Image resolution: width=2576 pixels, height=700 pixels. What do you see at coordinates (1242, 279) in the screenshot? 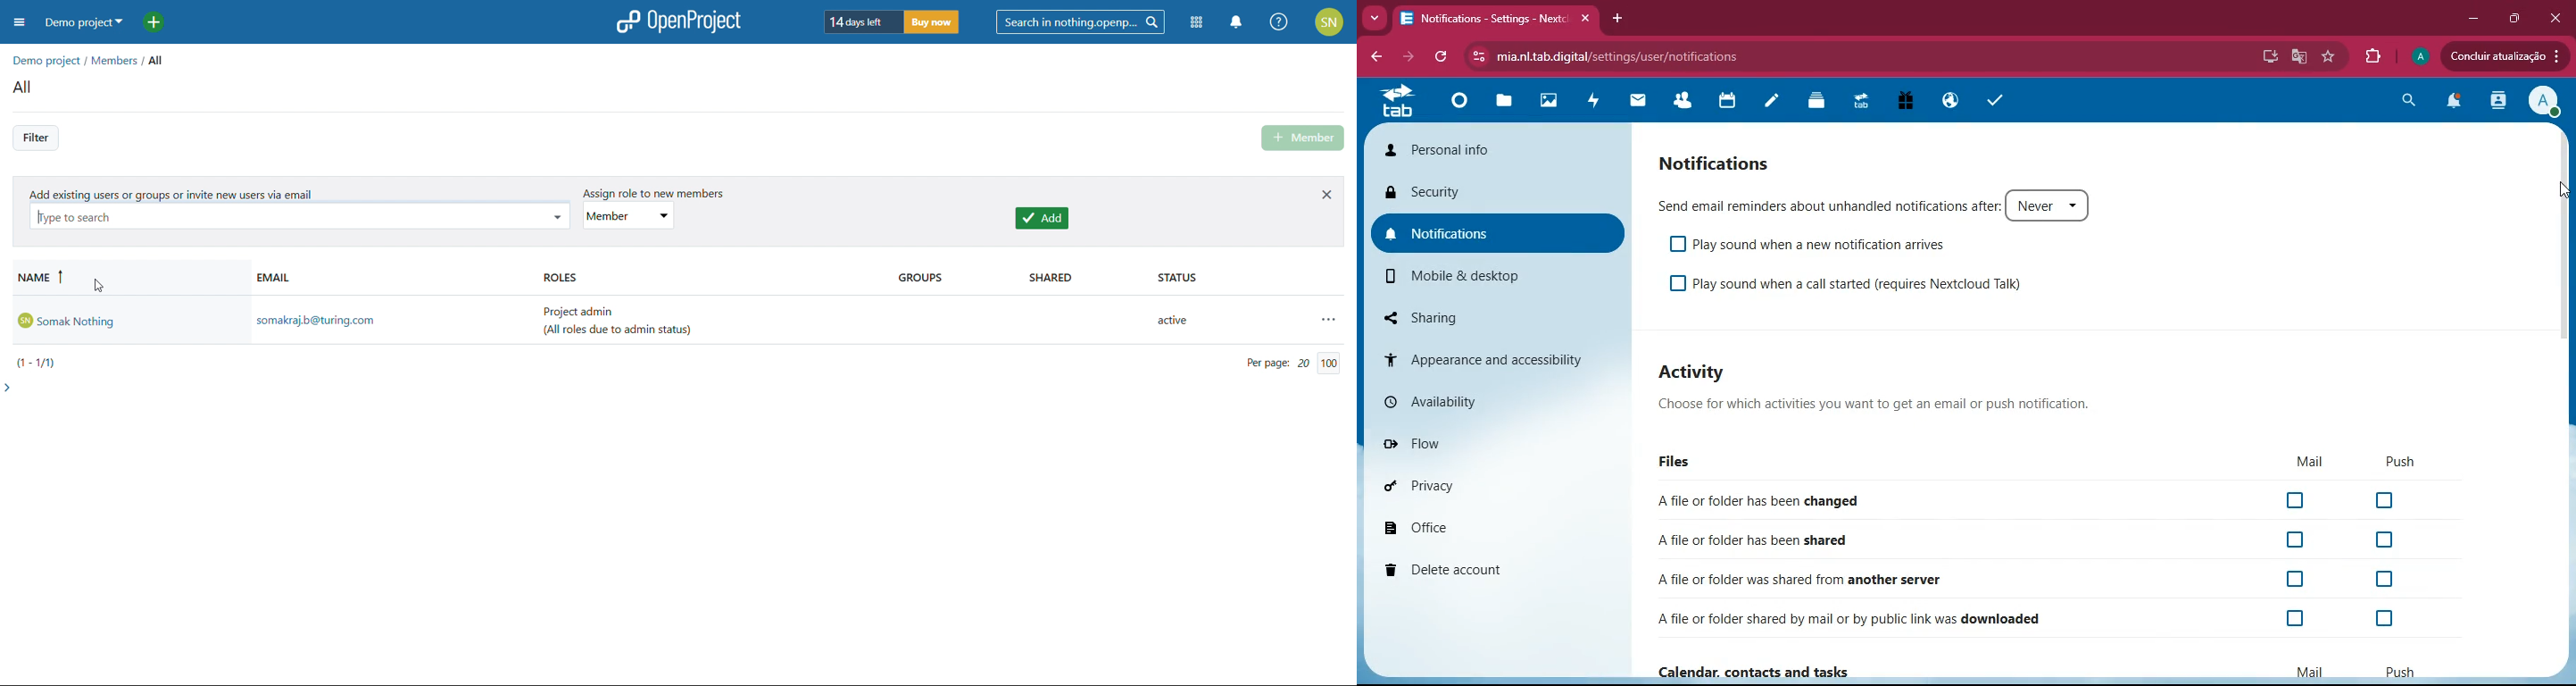
I see `status` at bounding box center [1242, 279].